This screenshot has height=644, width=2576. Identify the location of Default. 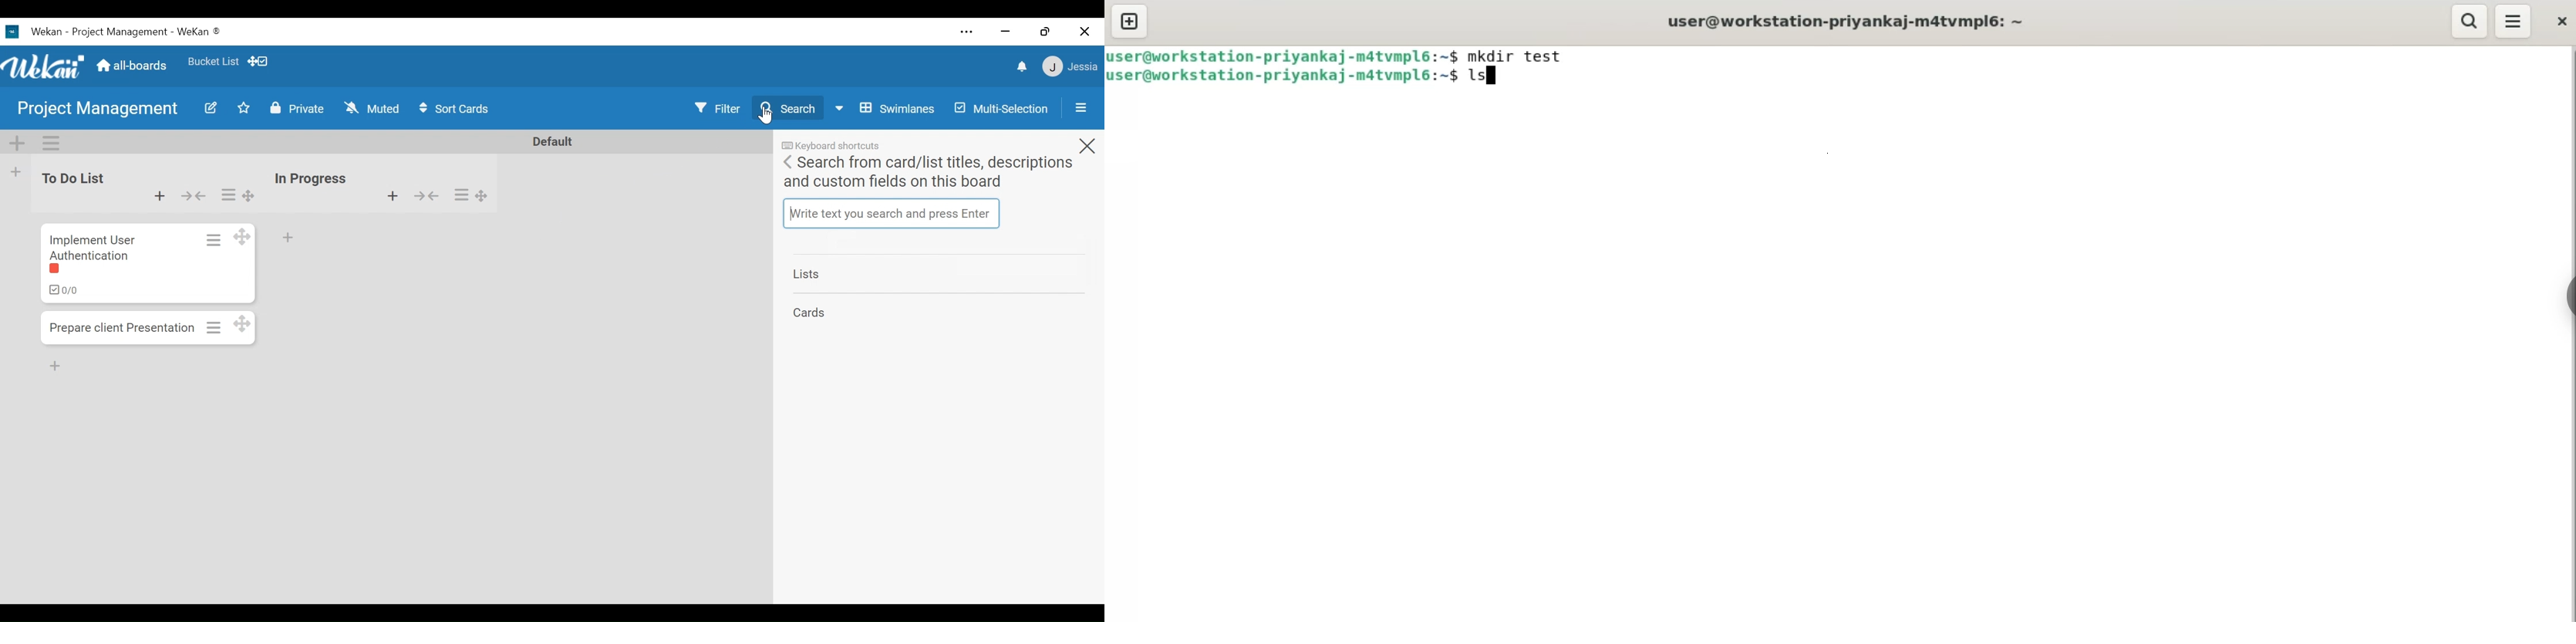
(558, 141).